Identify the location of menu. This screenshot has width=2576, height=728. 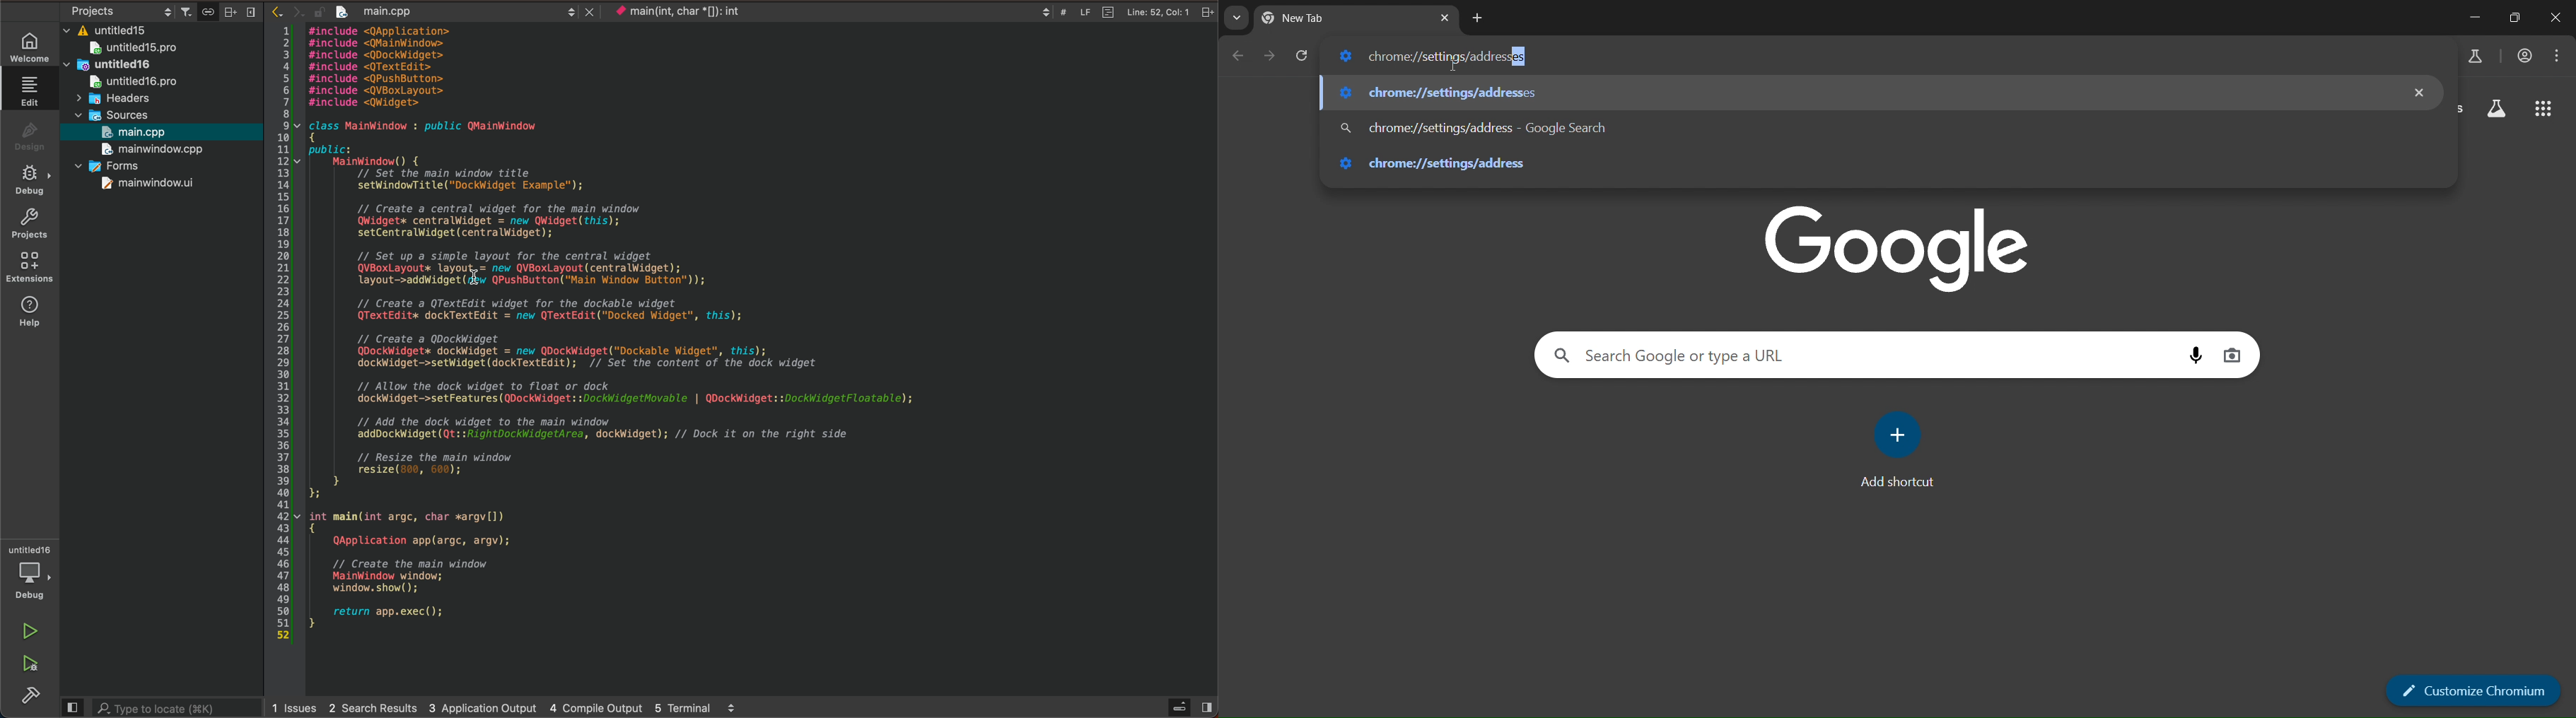
(2560, 56).